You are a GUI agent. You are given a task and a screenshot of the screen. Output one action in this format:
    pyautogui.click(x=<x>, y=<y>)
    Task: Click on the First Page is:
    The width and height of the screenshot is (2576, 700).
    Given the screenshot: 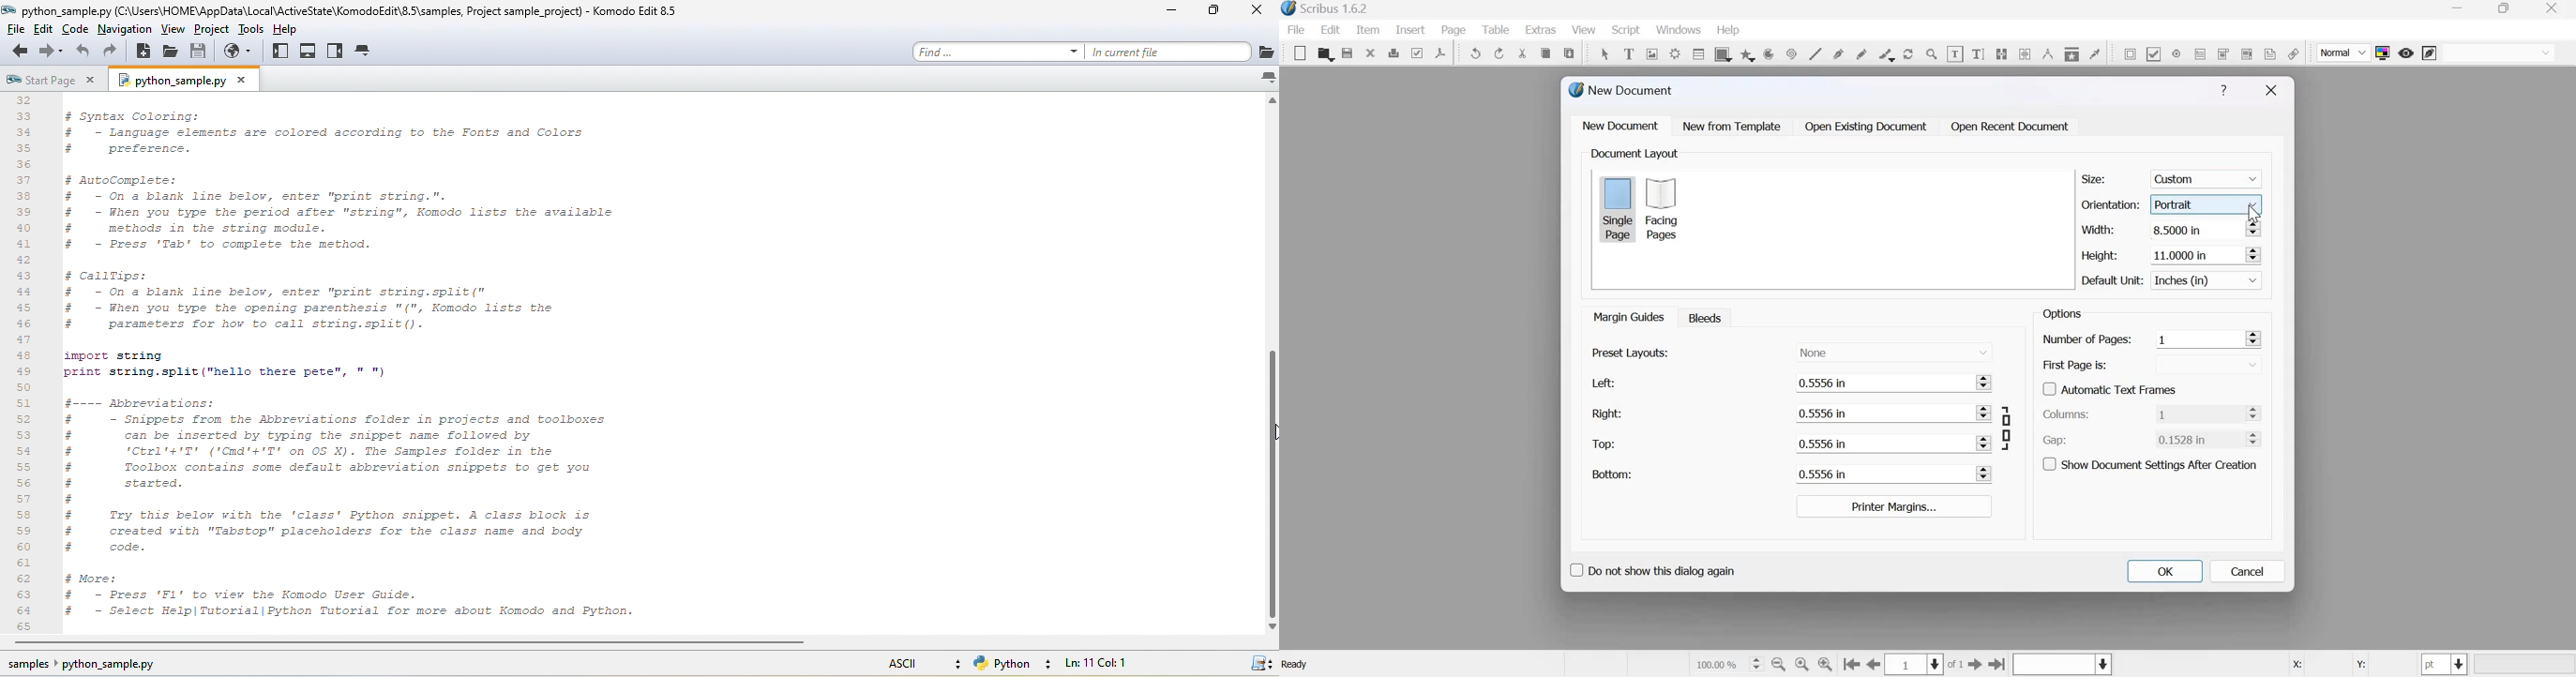 What is the action you would take?
    pyautogui.click(x=2076, y=363)
    